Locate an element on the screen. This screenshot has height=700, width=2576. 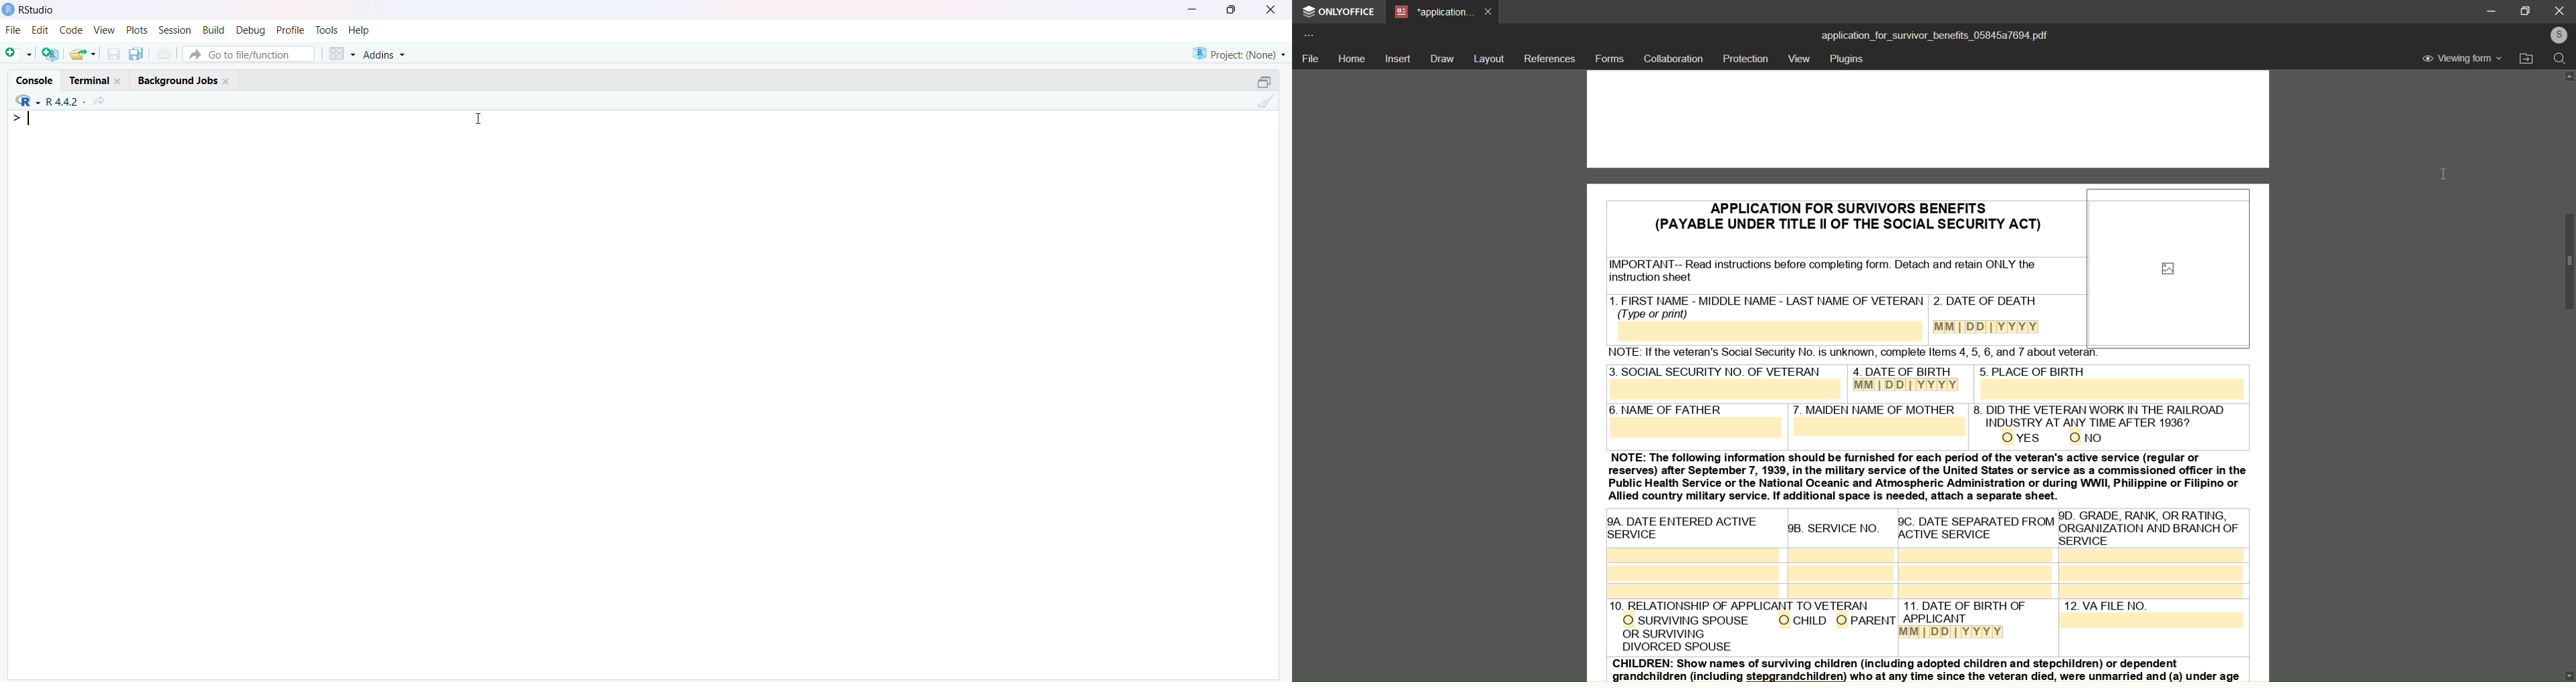
R.4.2.2 is located at coordinates (61, 100).